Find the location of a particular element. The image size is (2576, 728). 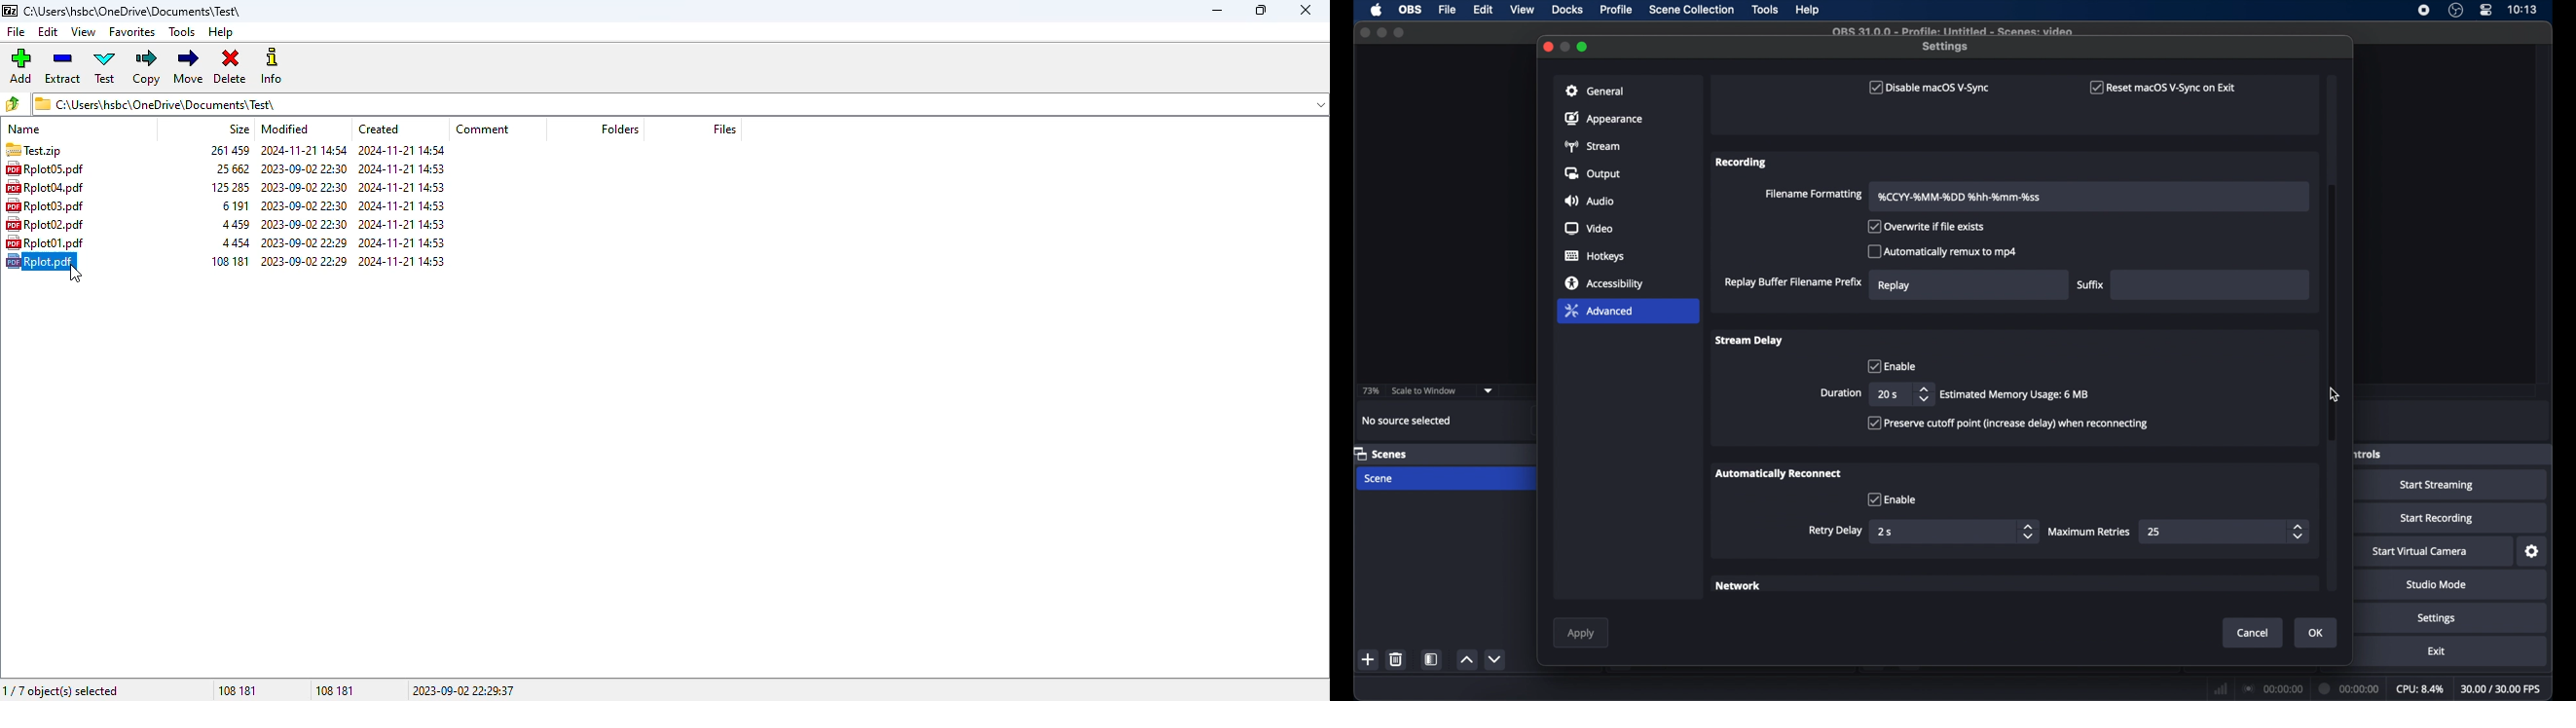

video is located at coordinates (1589, 229).